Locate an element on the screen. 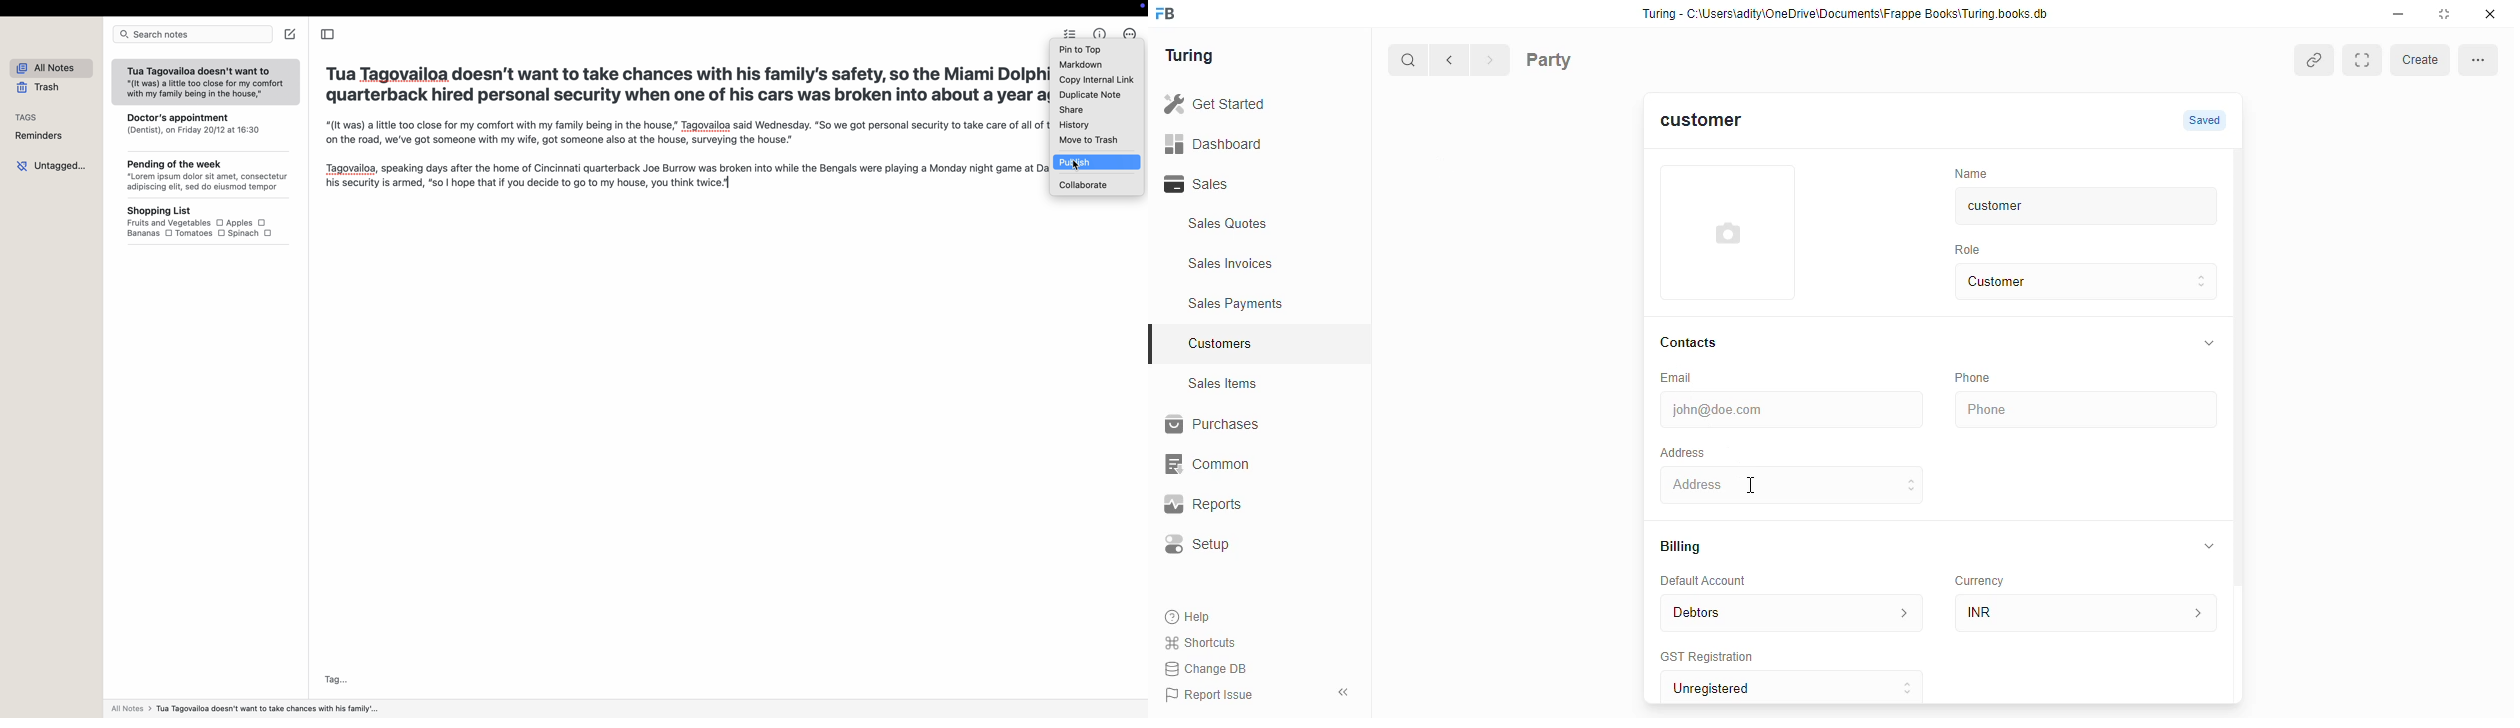  check list is located at coordinates (1071, 34).